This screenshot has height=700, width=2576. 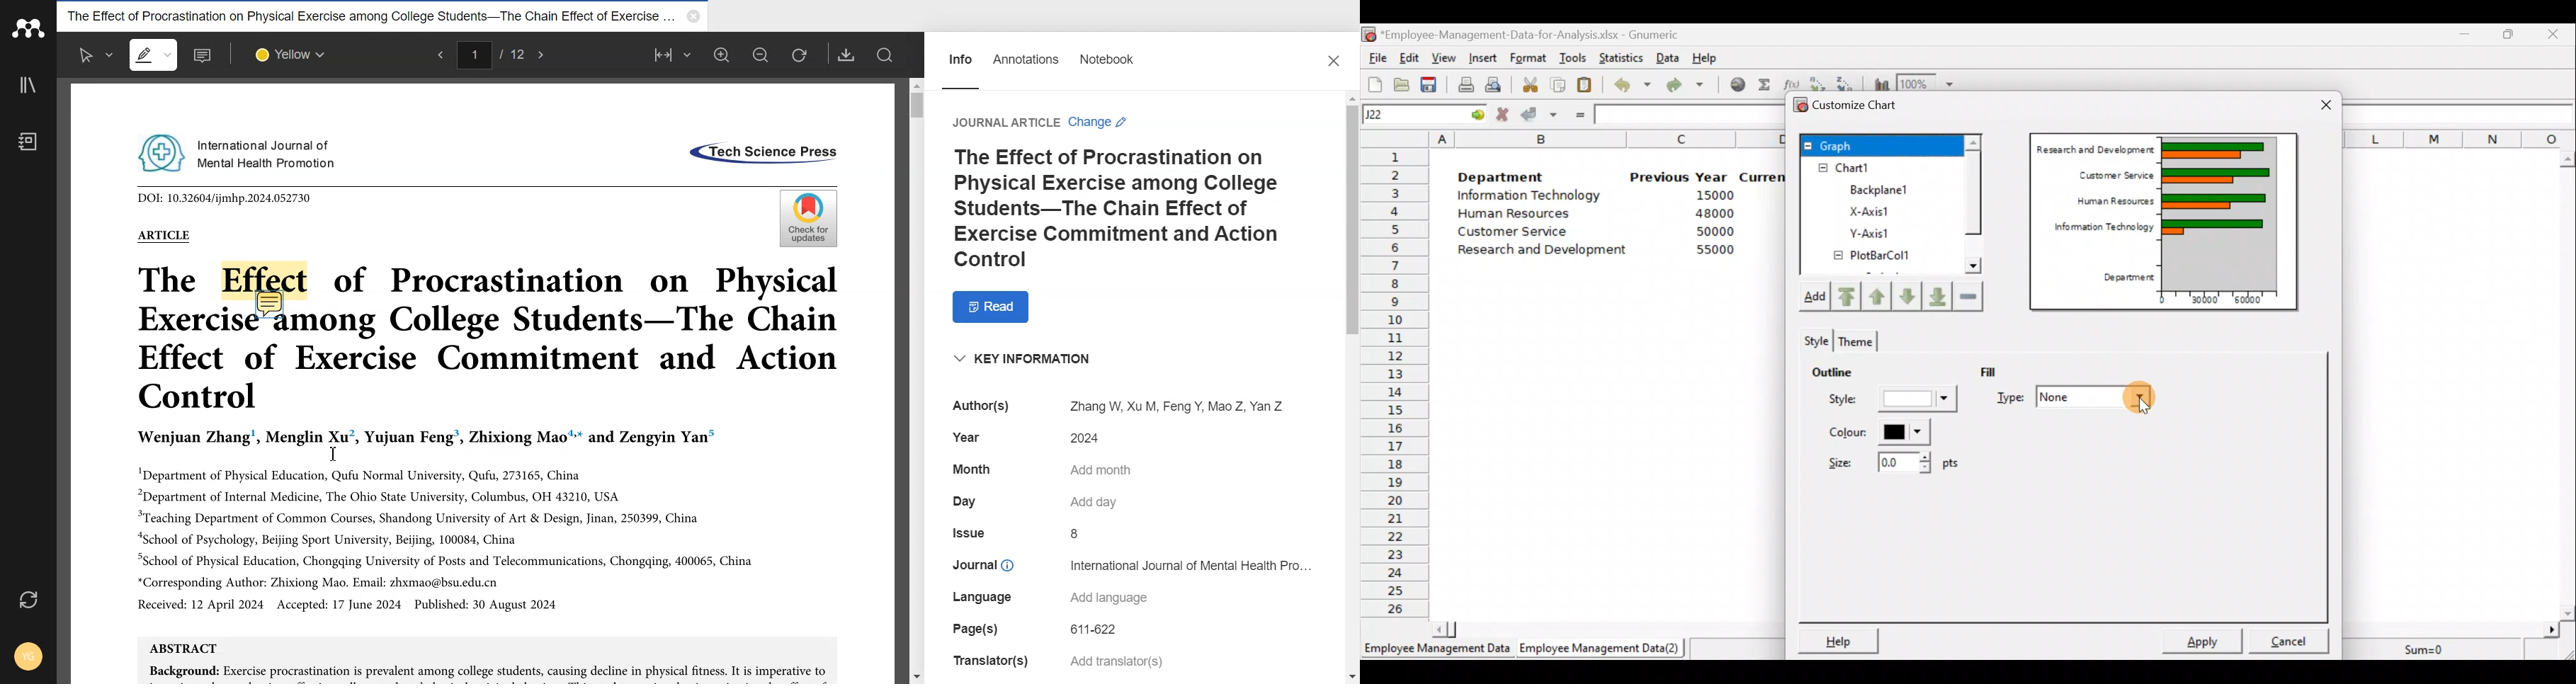 What do you see at coordinates (30, 602) in the screenshot?
I see `Auto sync` at bounding box center [30, 602].